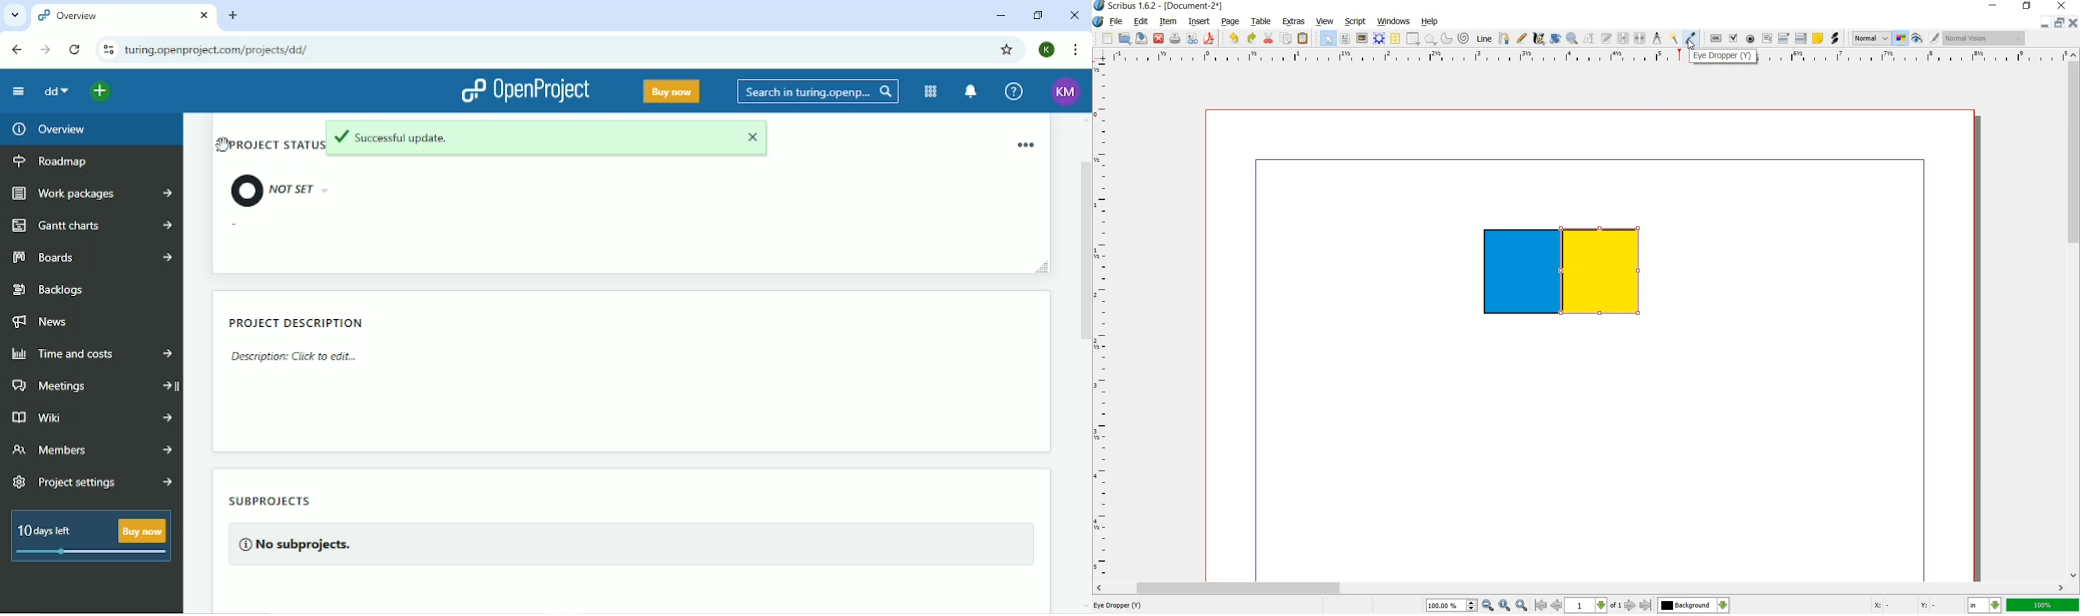 Image resolution: width=2100 pixels, height=616 pixels. I want to click on edit, so click(1141, 22).